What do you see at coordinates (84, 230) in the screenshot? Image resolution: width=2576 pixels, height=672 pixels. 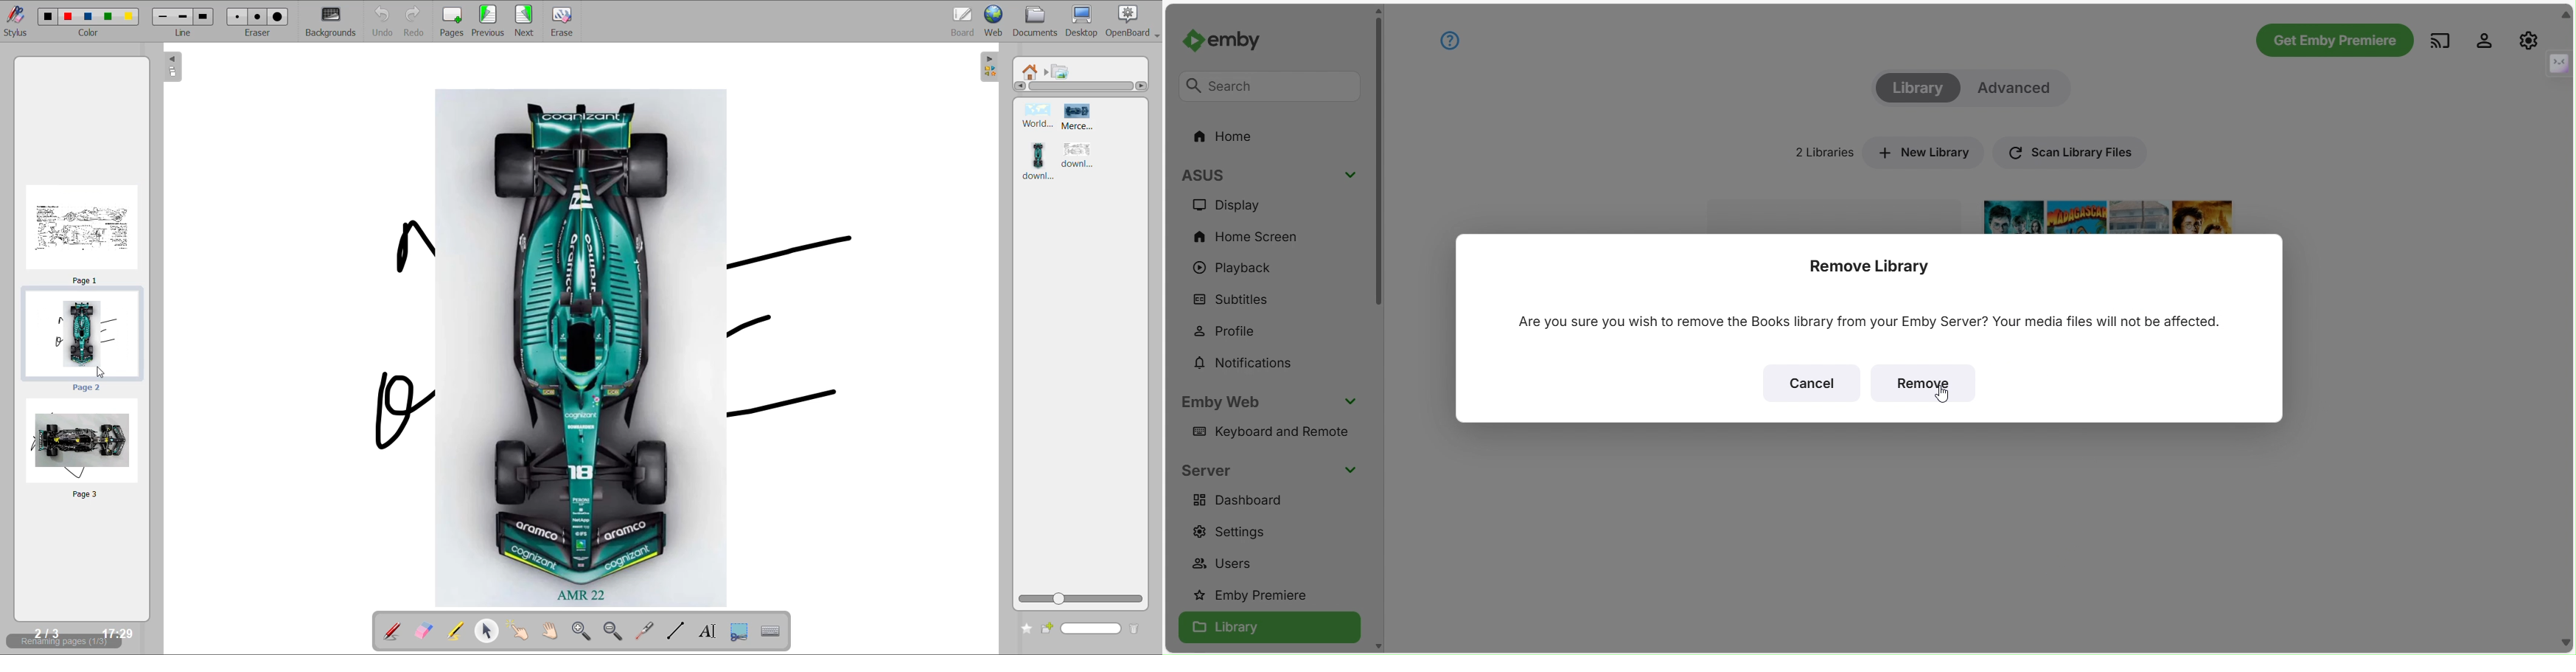 I see `rearranged page 1` at bounding box center [84, 230].